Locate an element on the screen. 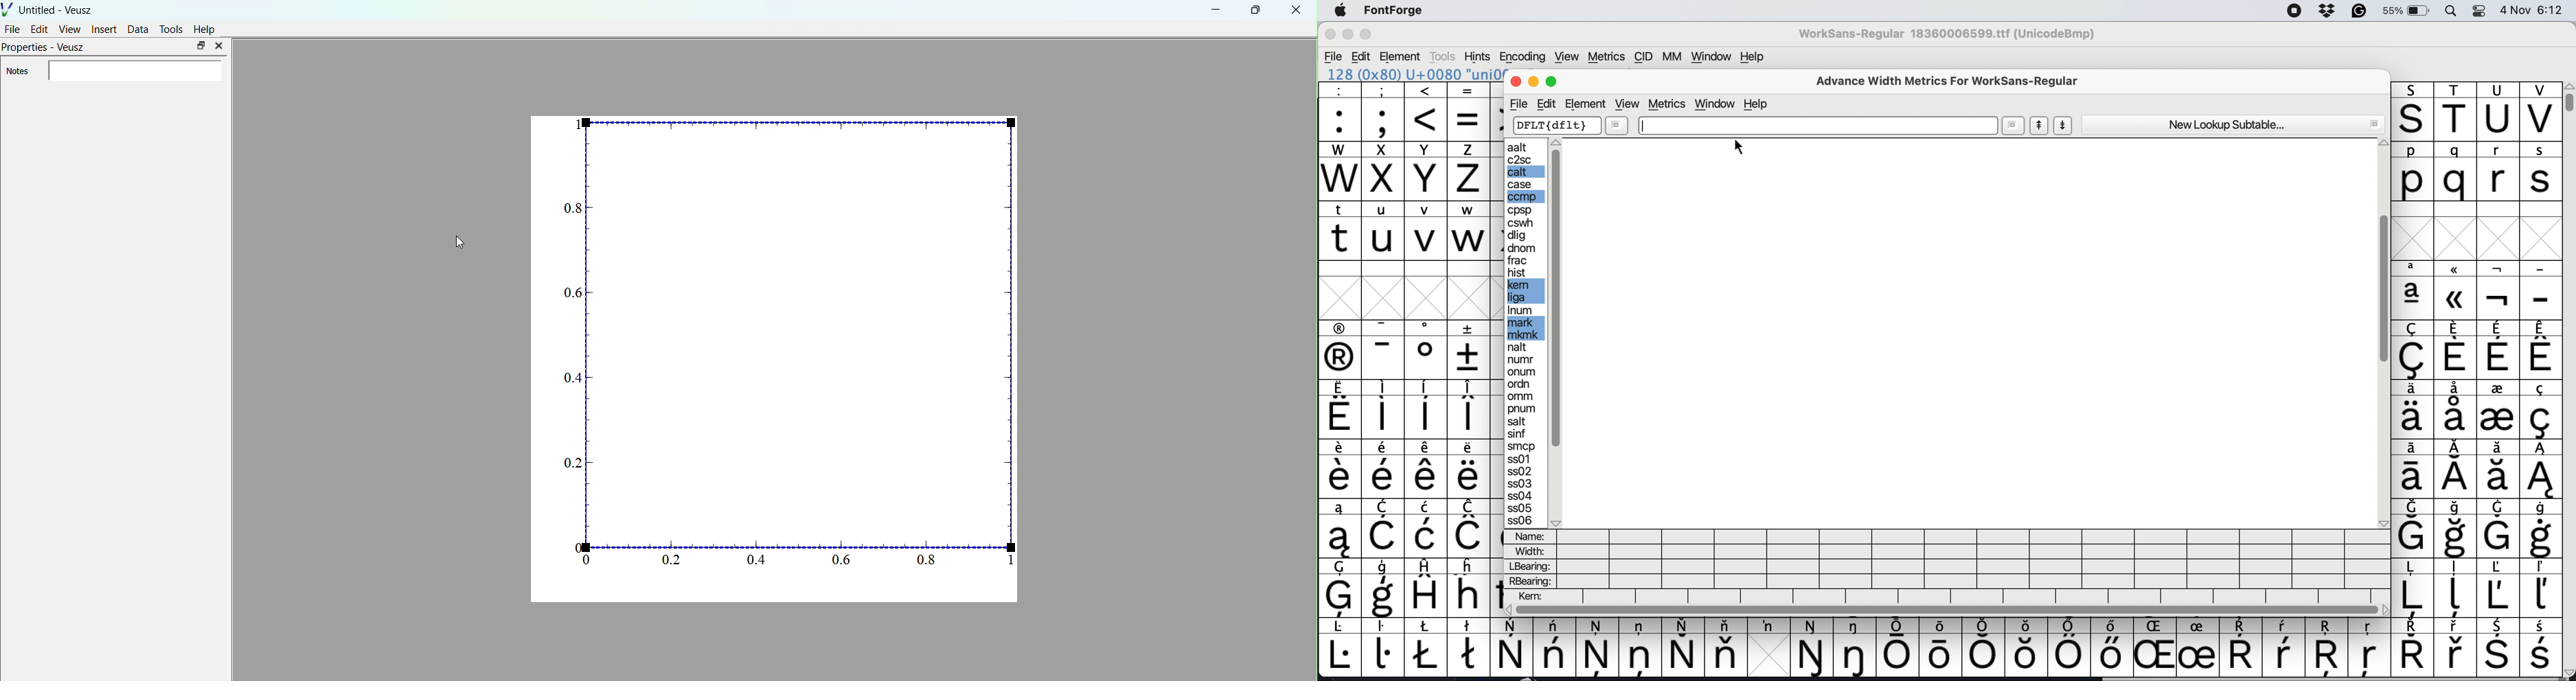  special characters is located at coordinates (1404, 446).